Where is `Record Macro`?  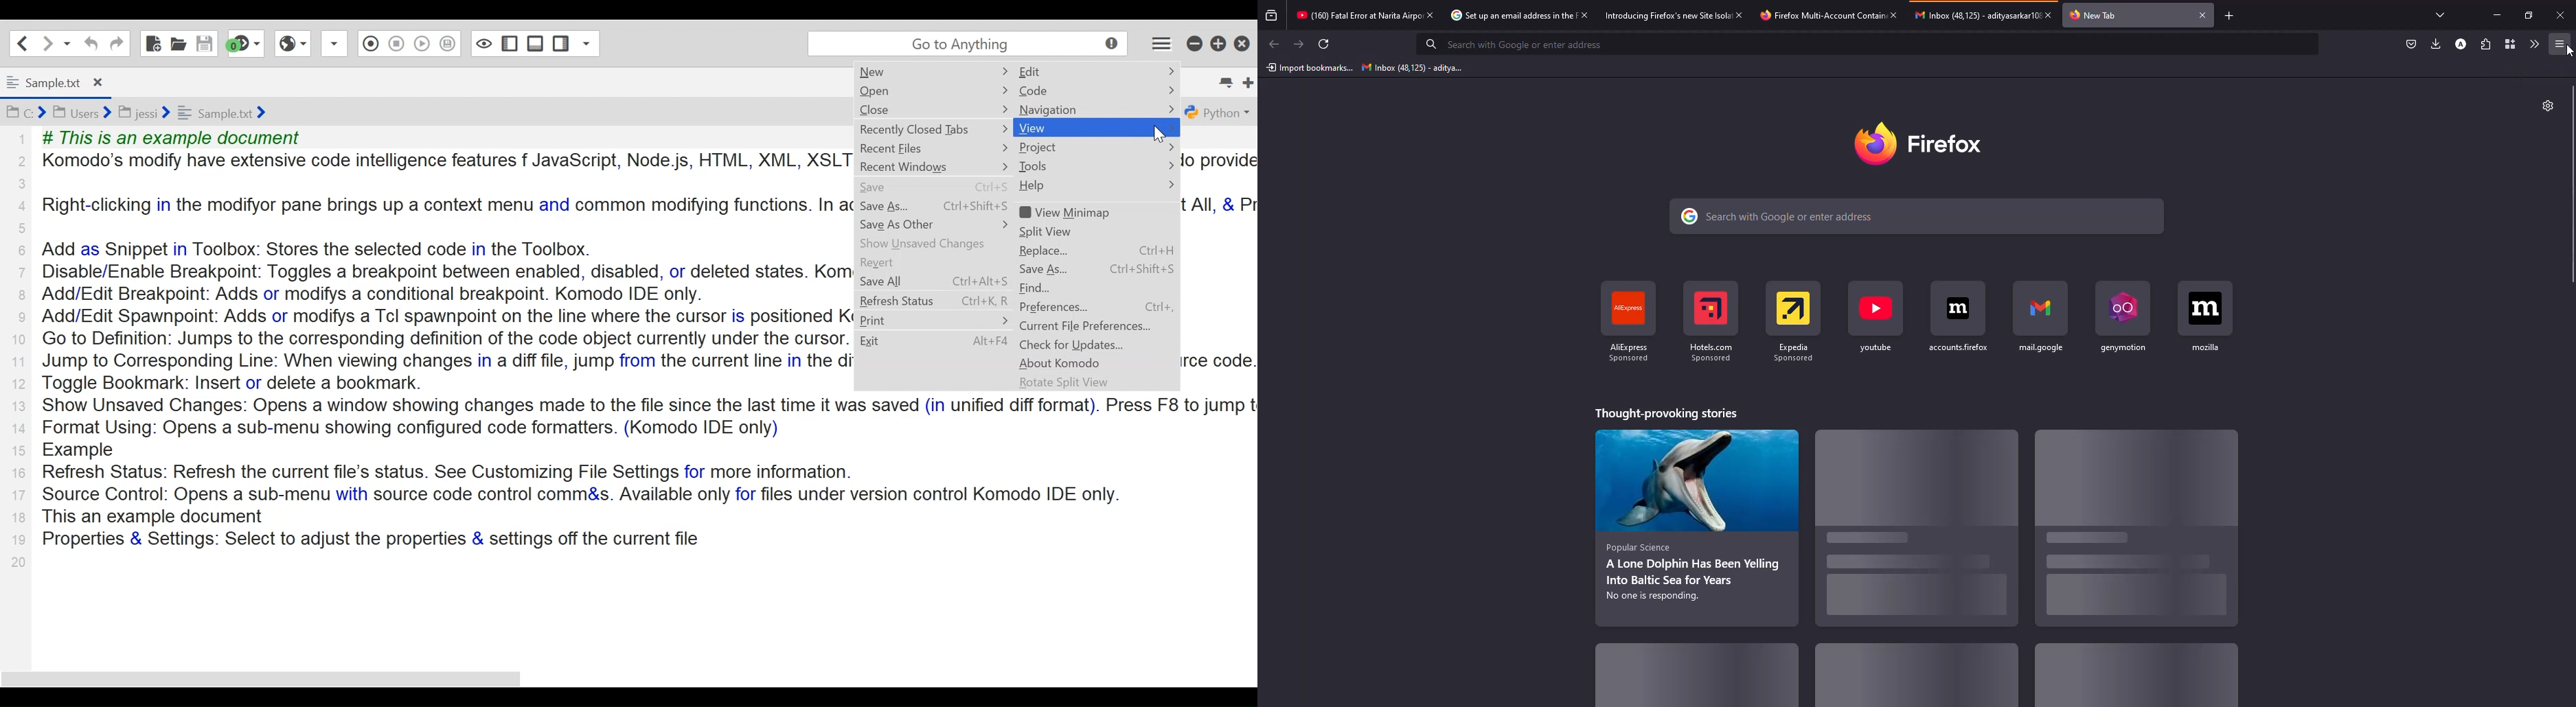
Record Macro is located at coordinates (333, 45).